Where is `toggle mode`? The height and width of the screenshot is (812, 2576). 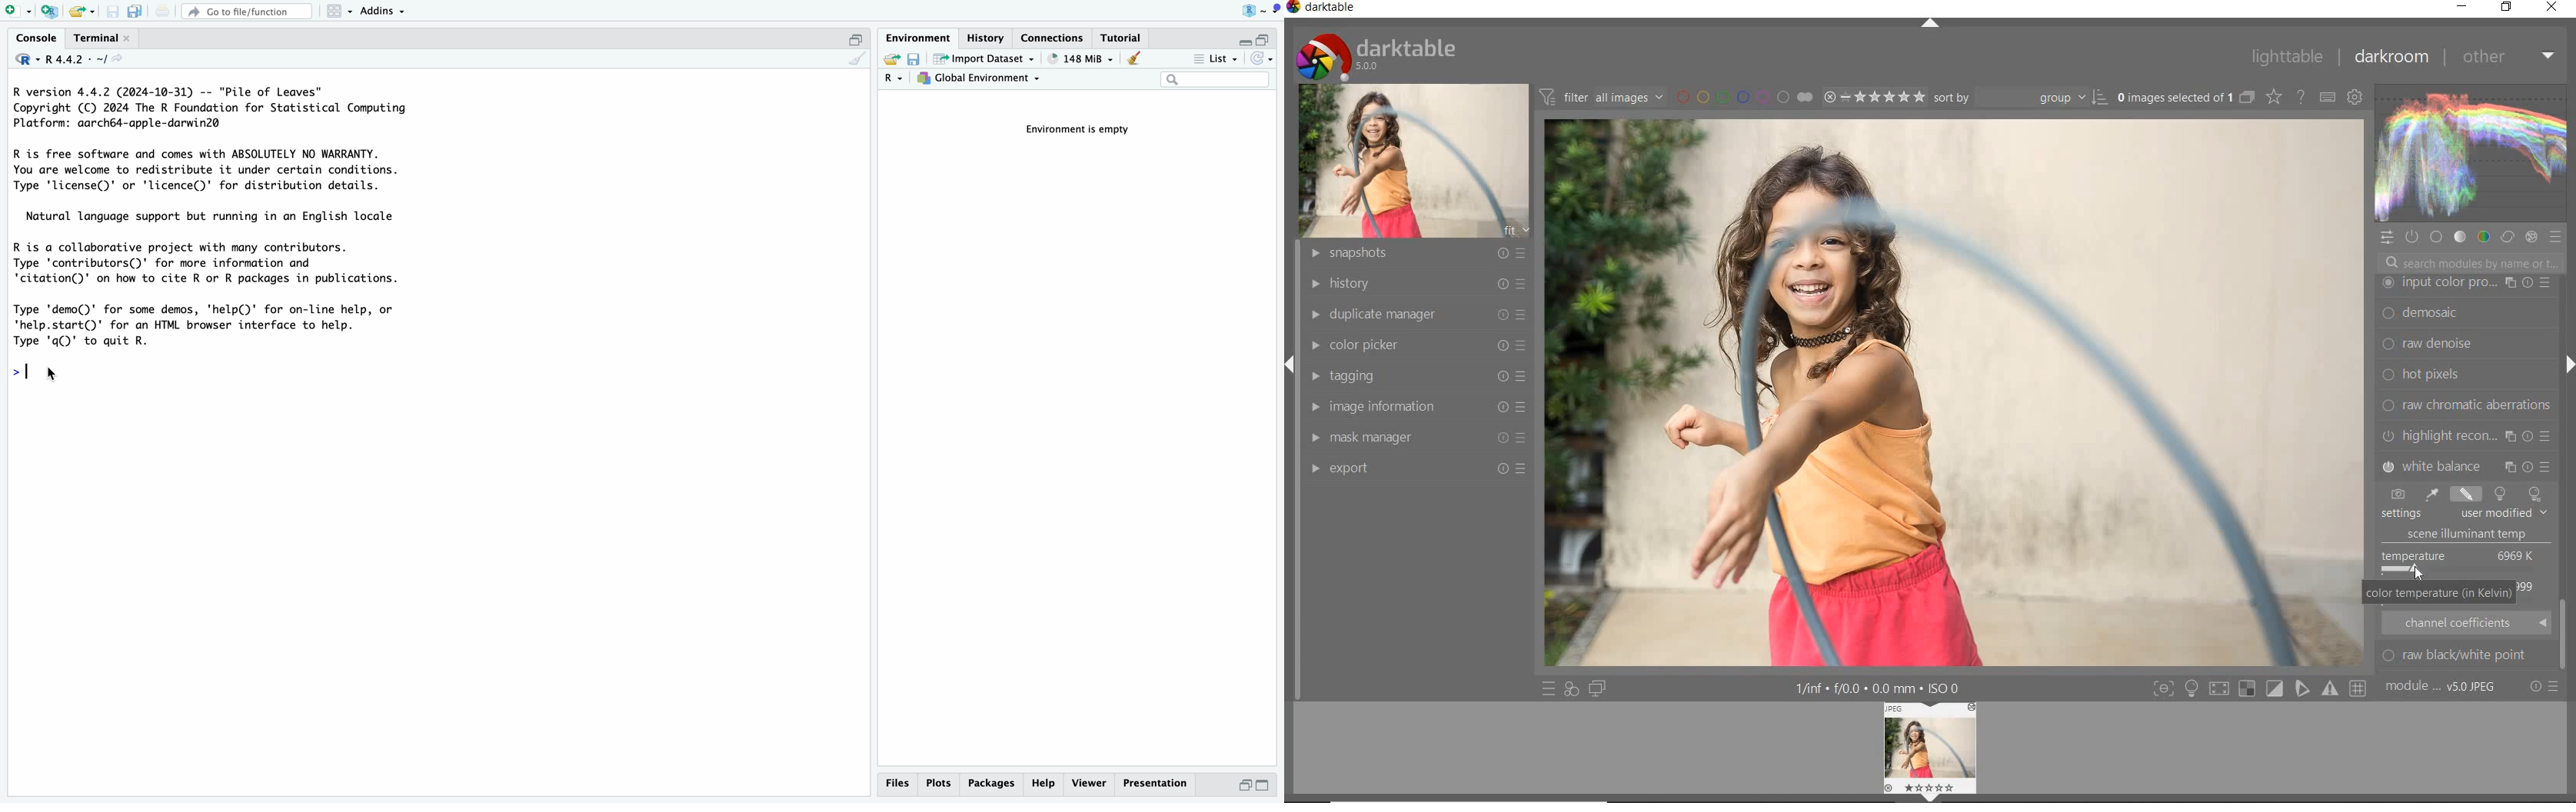 toggle mode is located at coordinates (2162, 688).